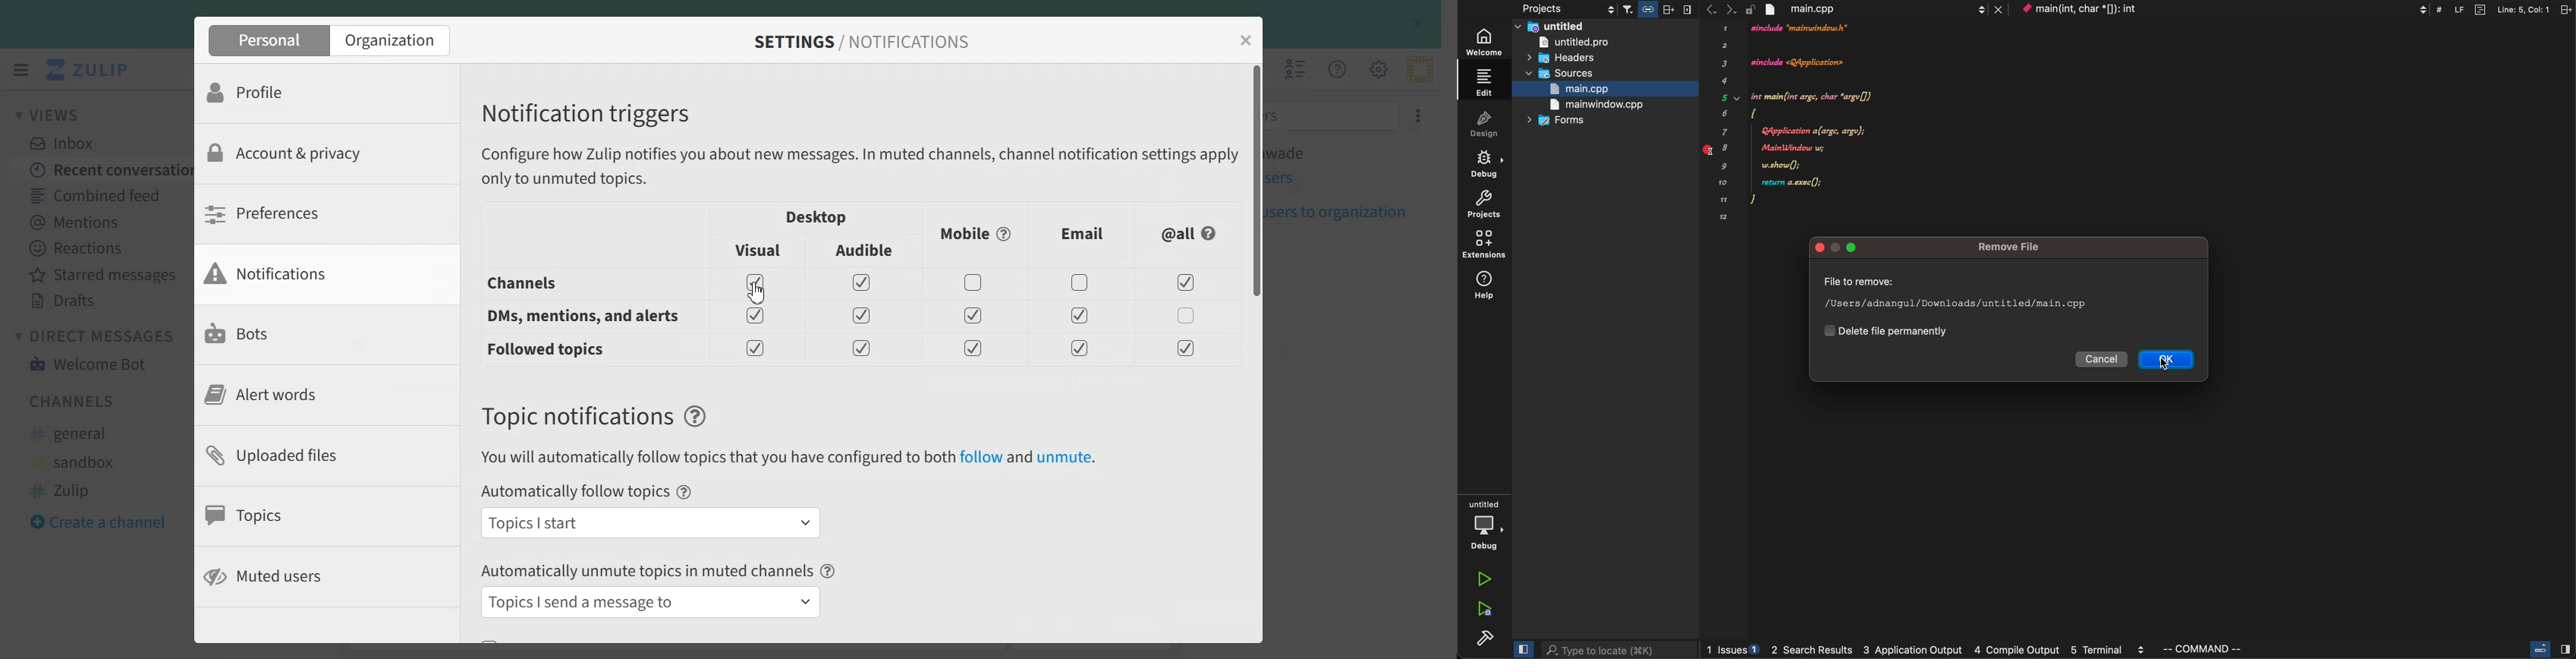  What do you see at coordinates (1190, 234) in the screenshot?
I see `All` at bounding box center [1190, 234].